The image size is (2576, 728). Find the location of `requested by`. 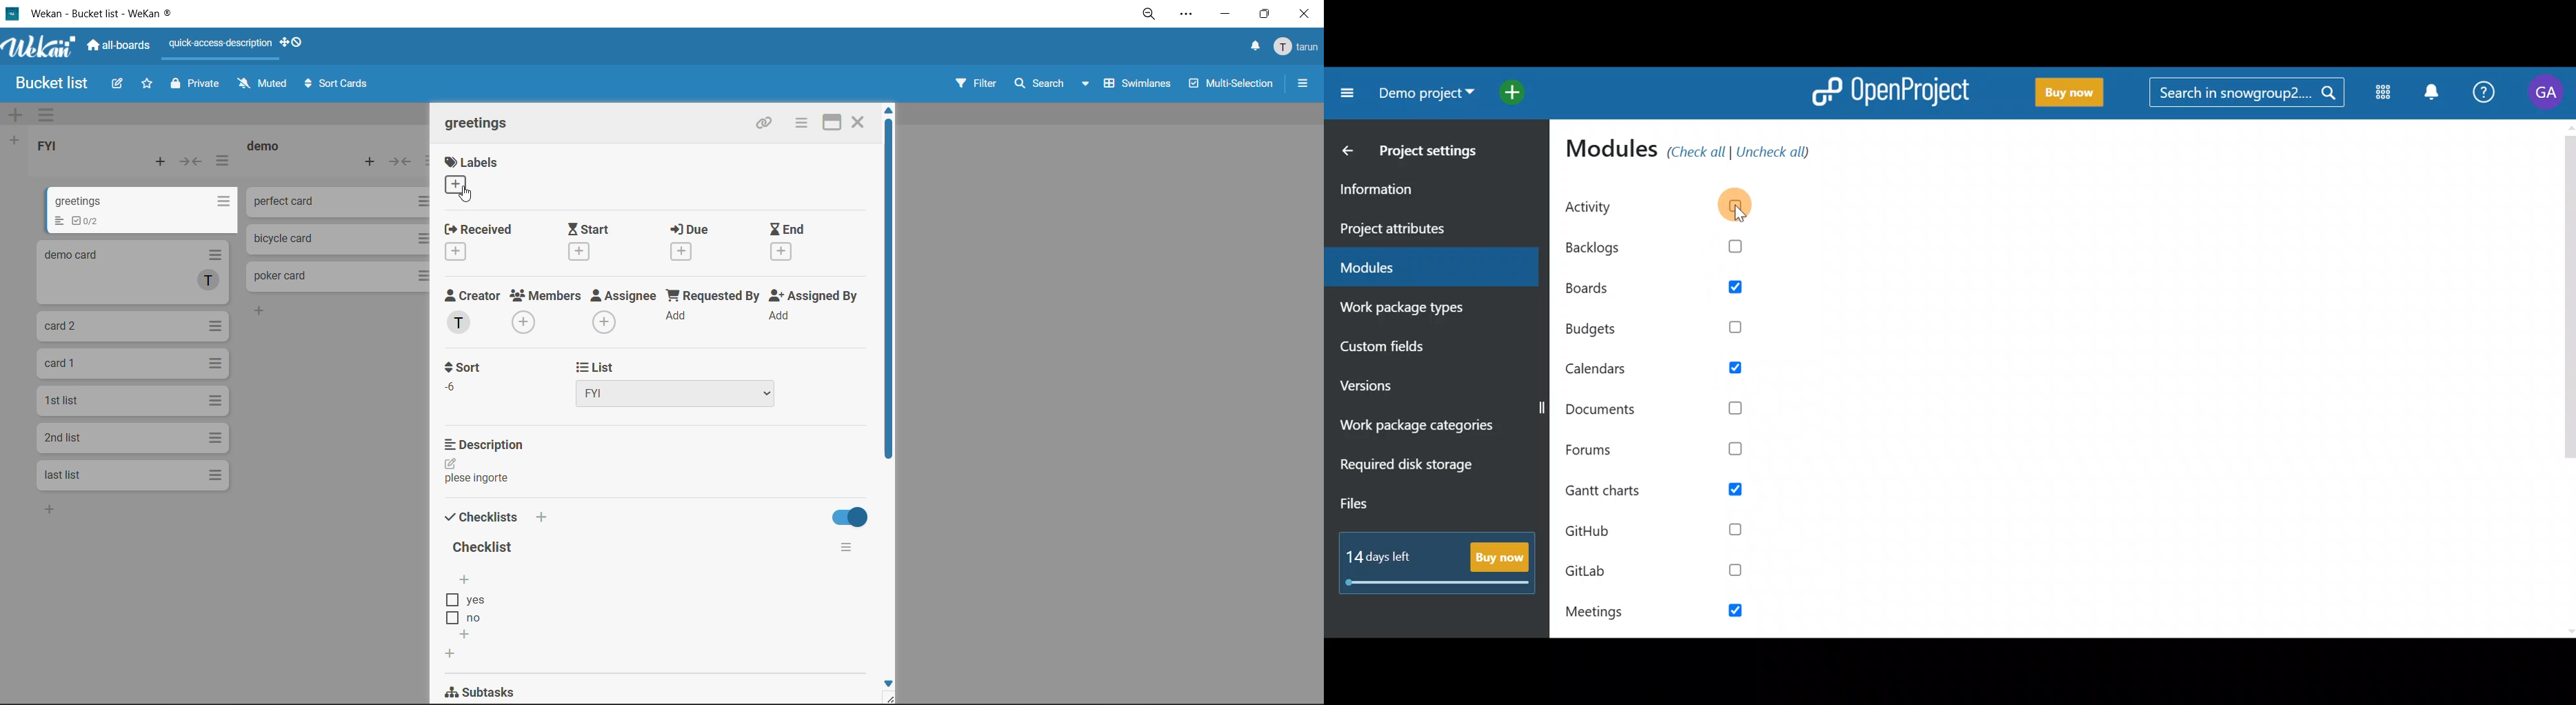

requested by is located at coordinates (712, 304).